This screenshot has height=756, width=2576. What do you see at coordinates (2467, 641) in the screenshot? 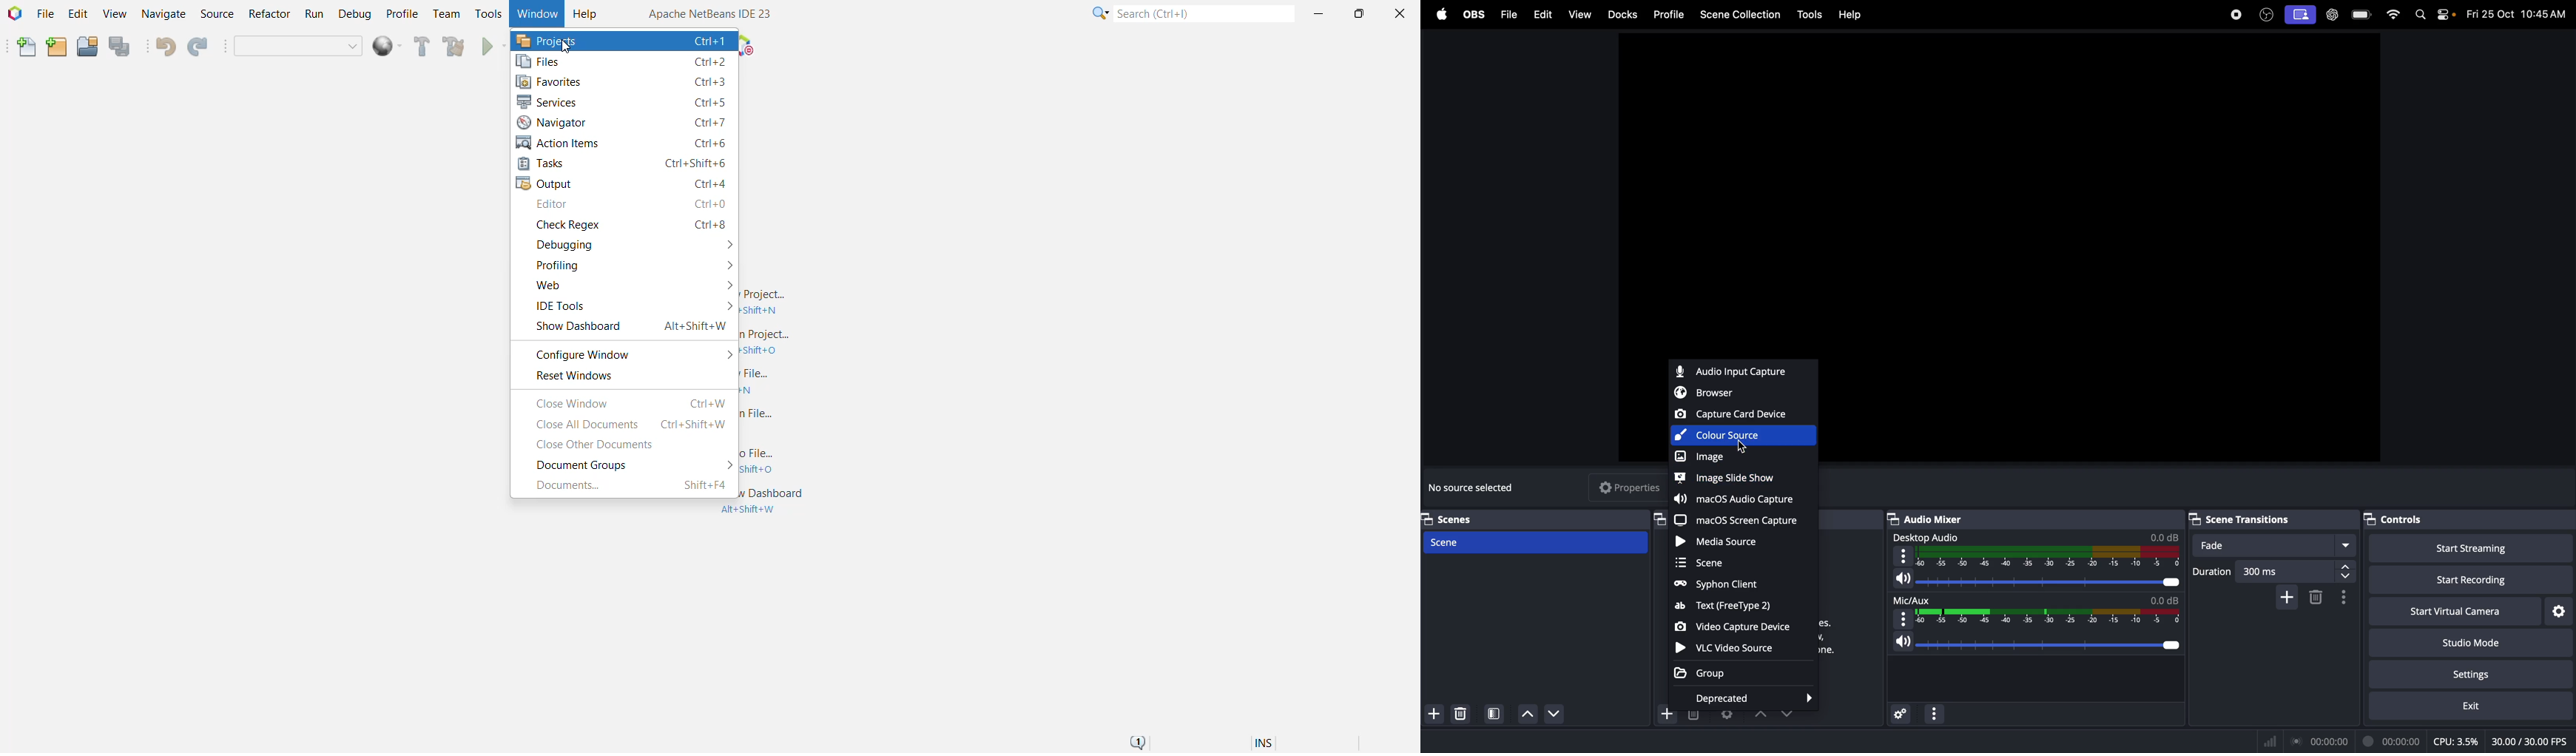
I see `studio mode` at bounding box center [2467, 641].